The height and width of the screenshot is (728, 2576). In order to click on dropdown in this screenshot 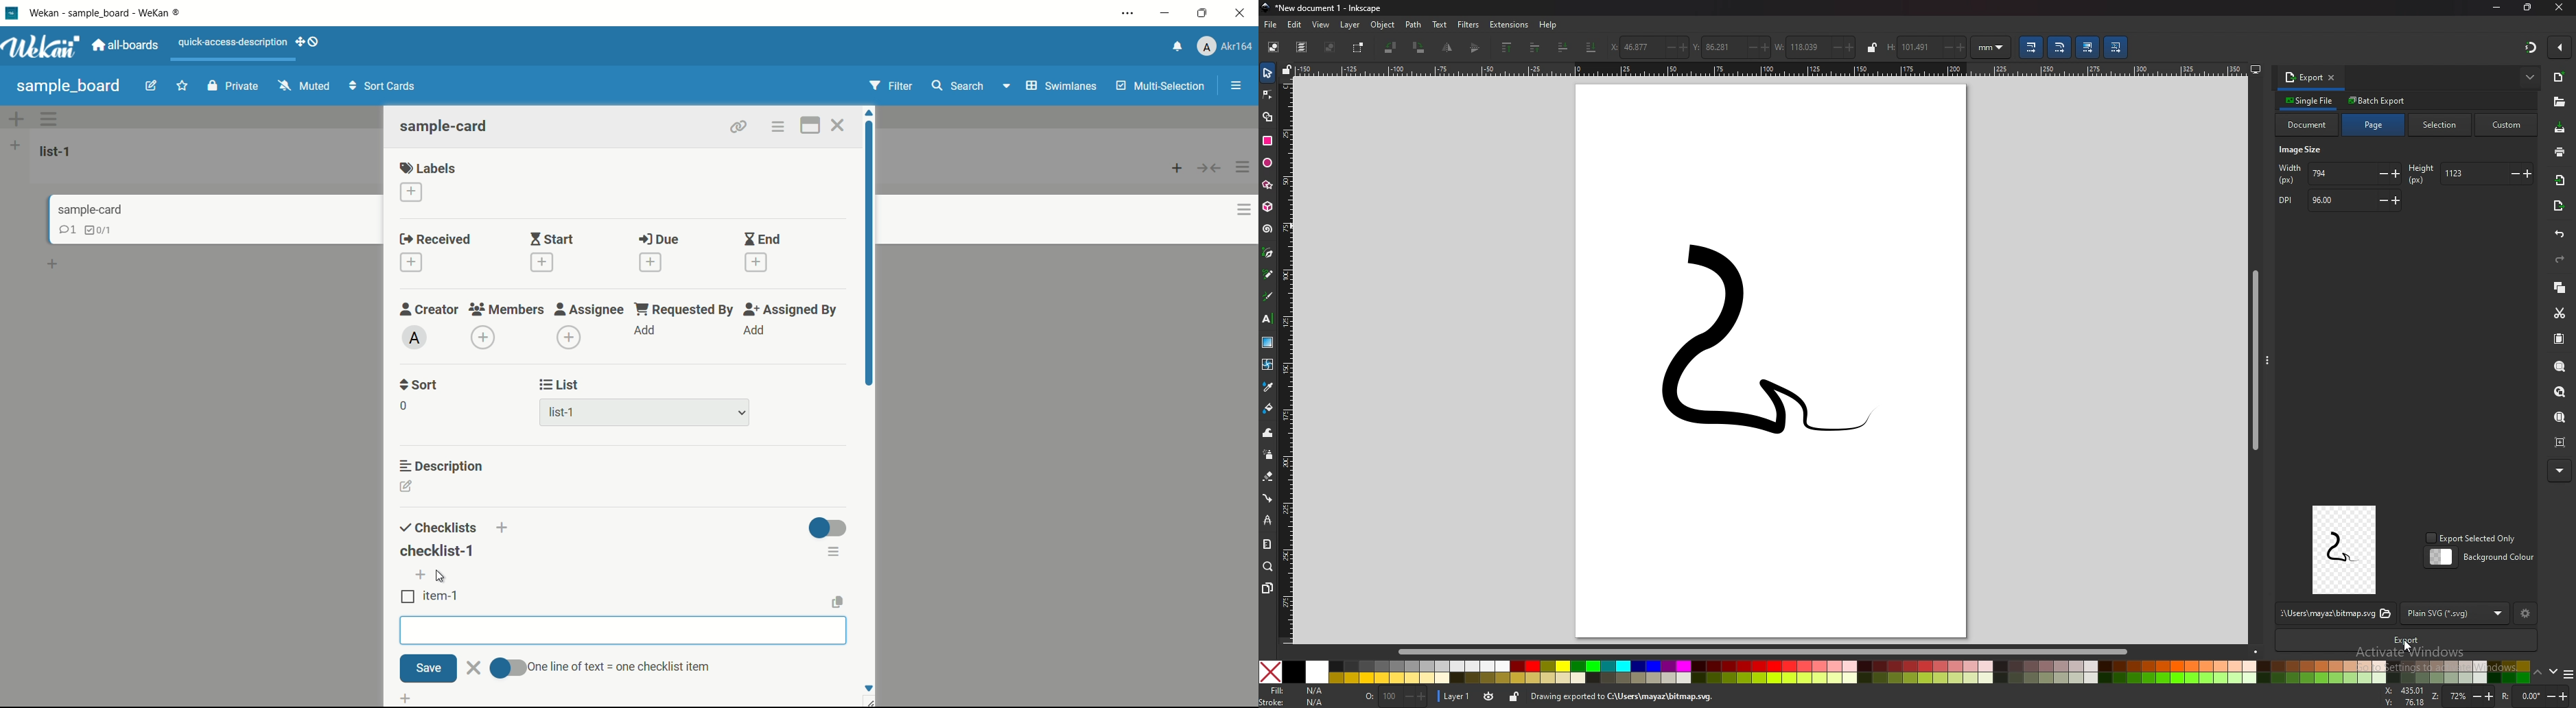, I will do `click(743, 413)`.